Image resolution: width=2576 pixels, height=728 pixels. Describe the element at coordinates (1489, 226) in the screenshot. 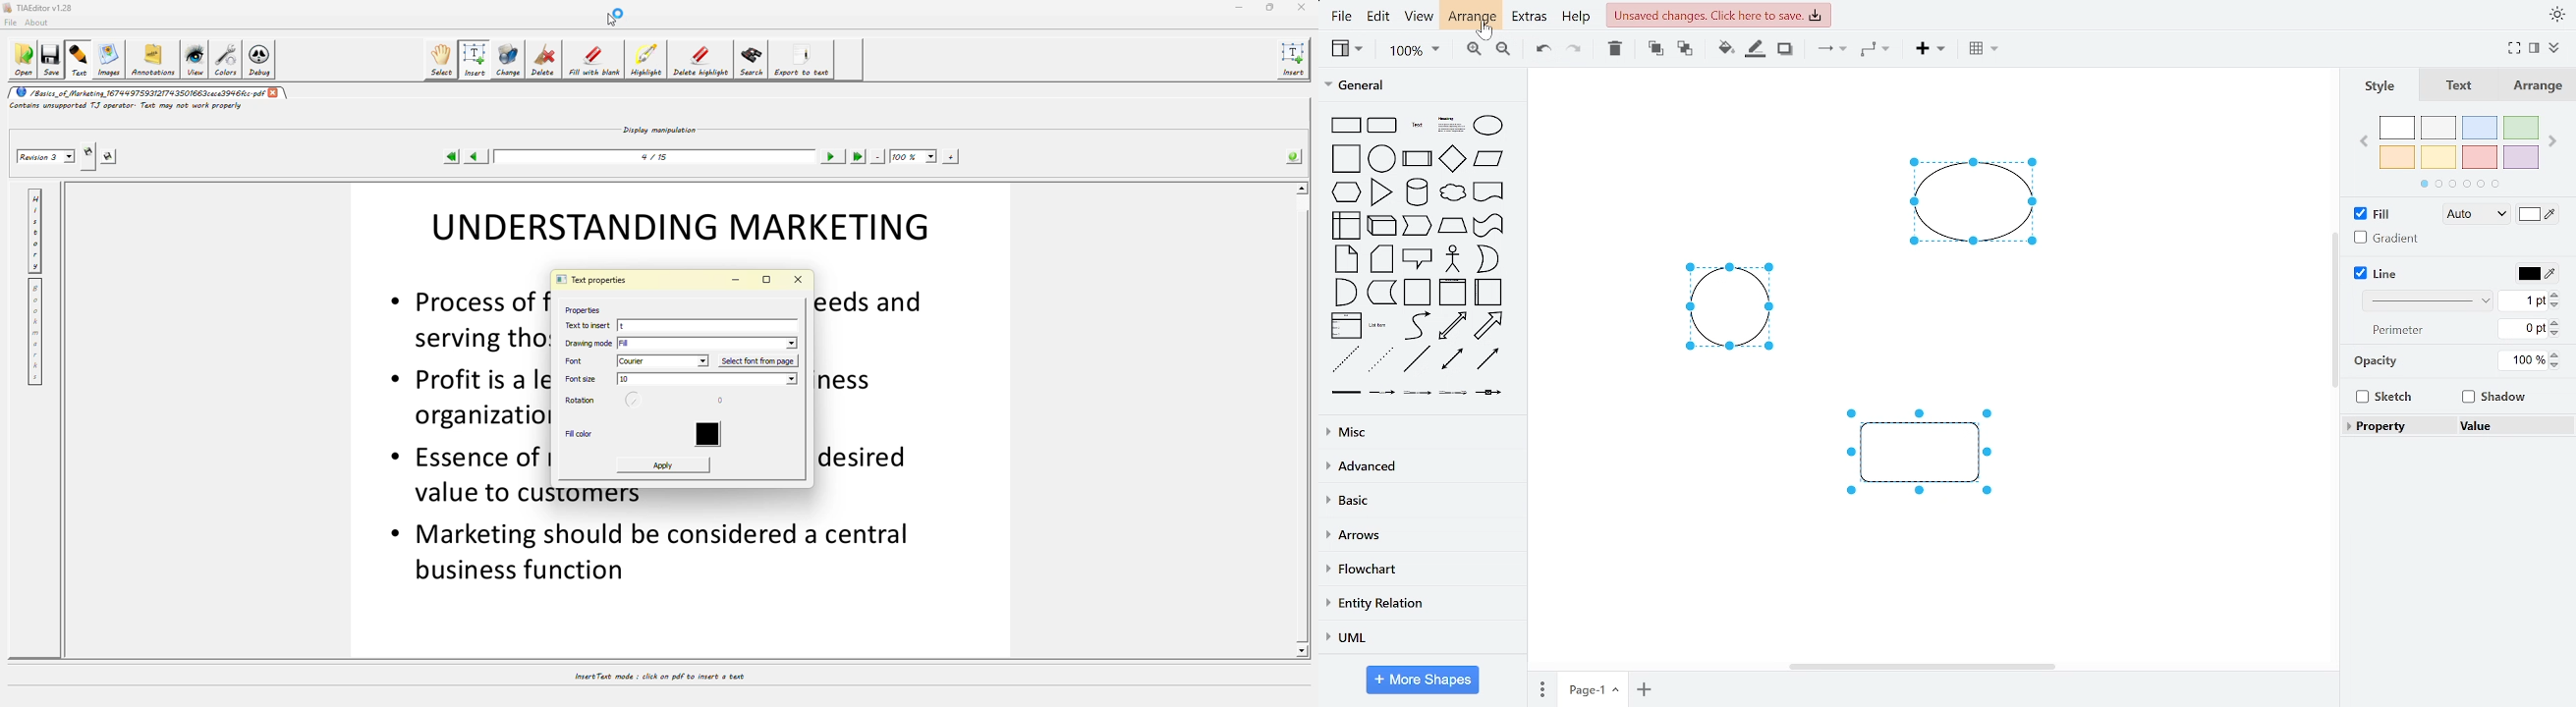

I see `tape` at that location.